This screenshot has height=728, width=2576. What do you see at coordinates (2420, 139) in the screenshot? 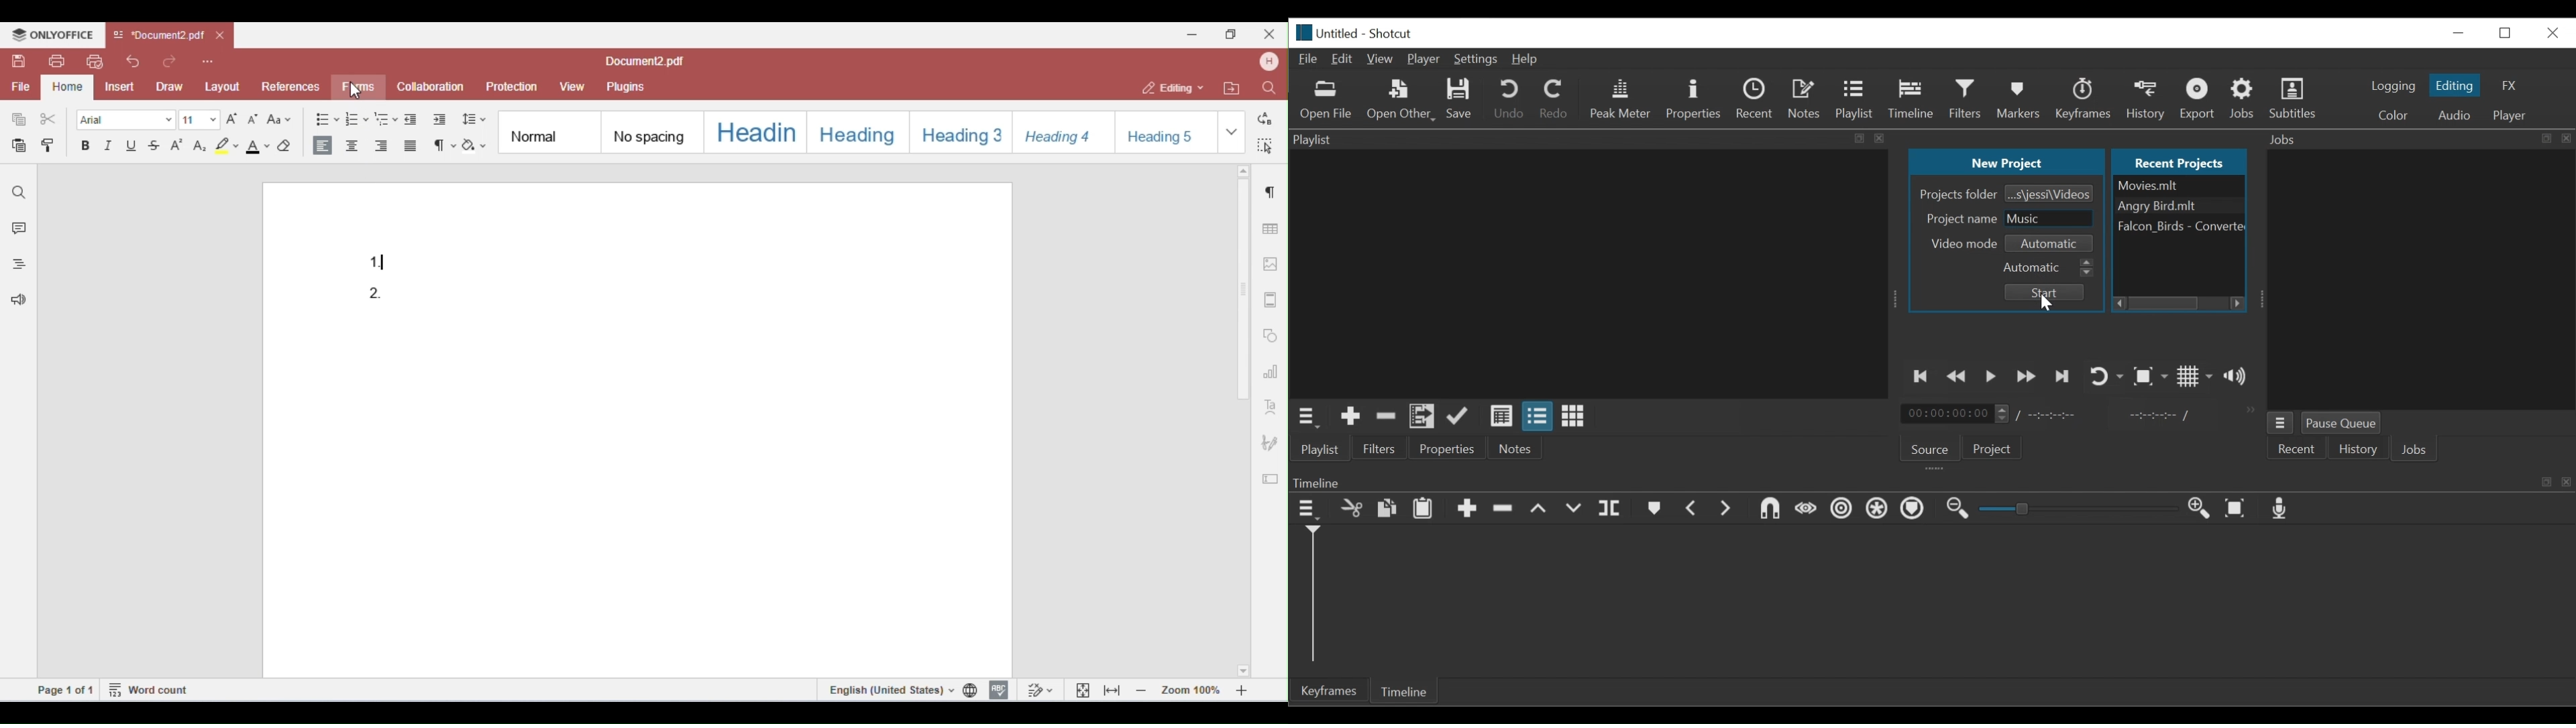
I see `Jobs Panel` at bounding box center [2420, 139].